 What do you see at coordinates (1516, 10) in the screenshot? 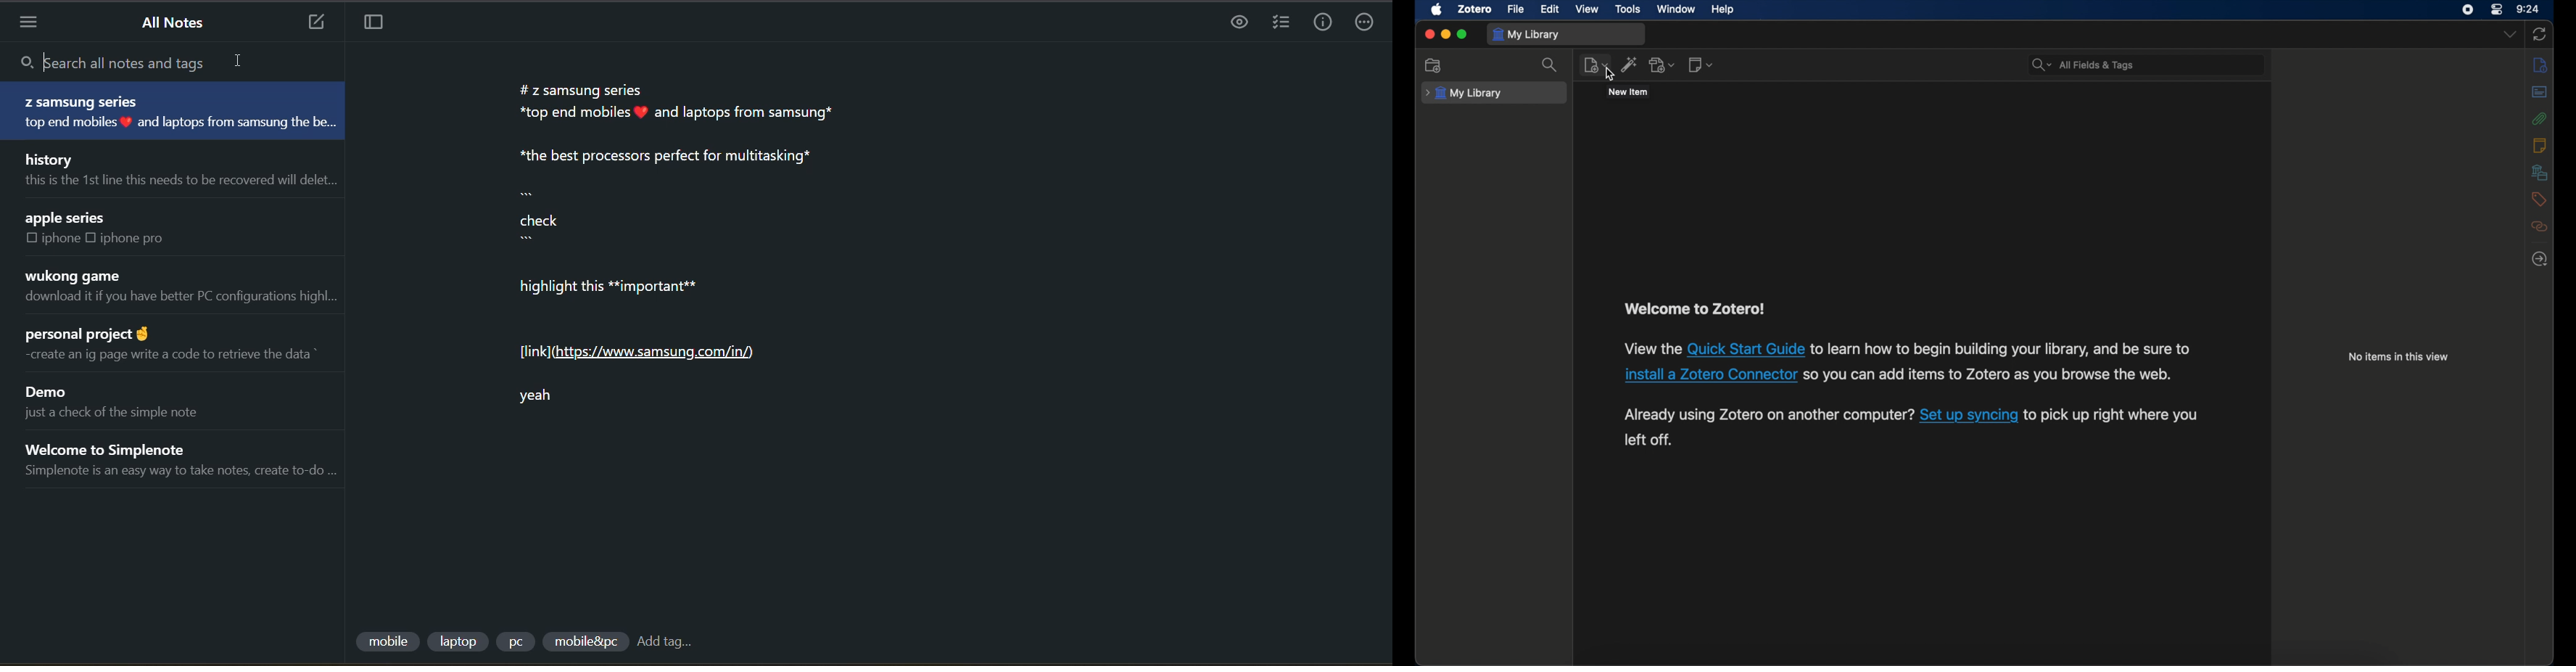
I see `file` at bounding box center [1516, 10].